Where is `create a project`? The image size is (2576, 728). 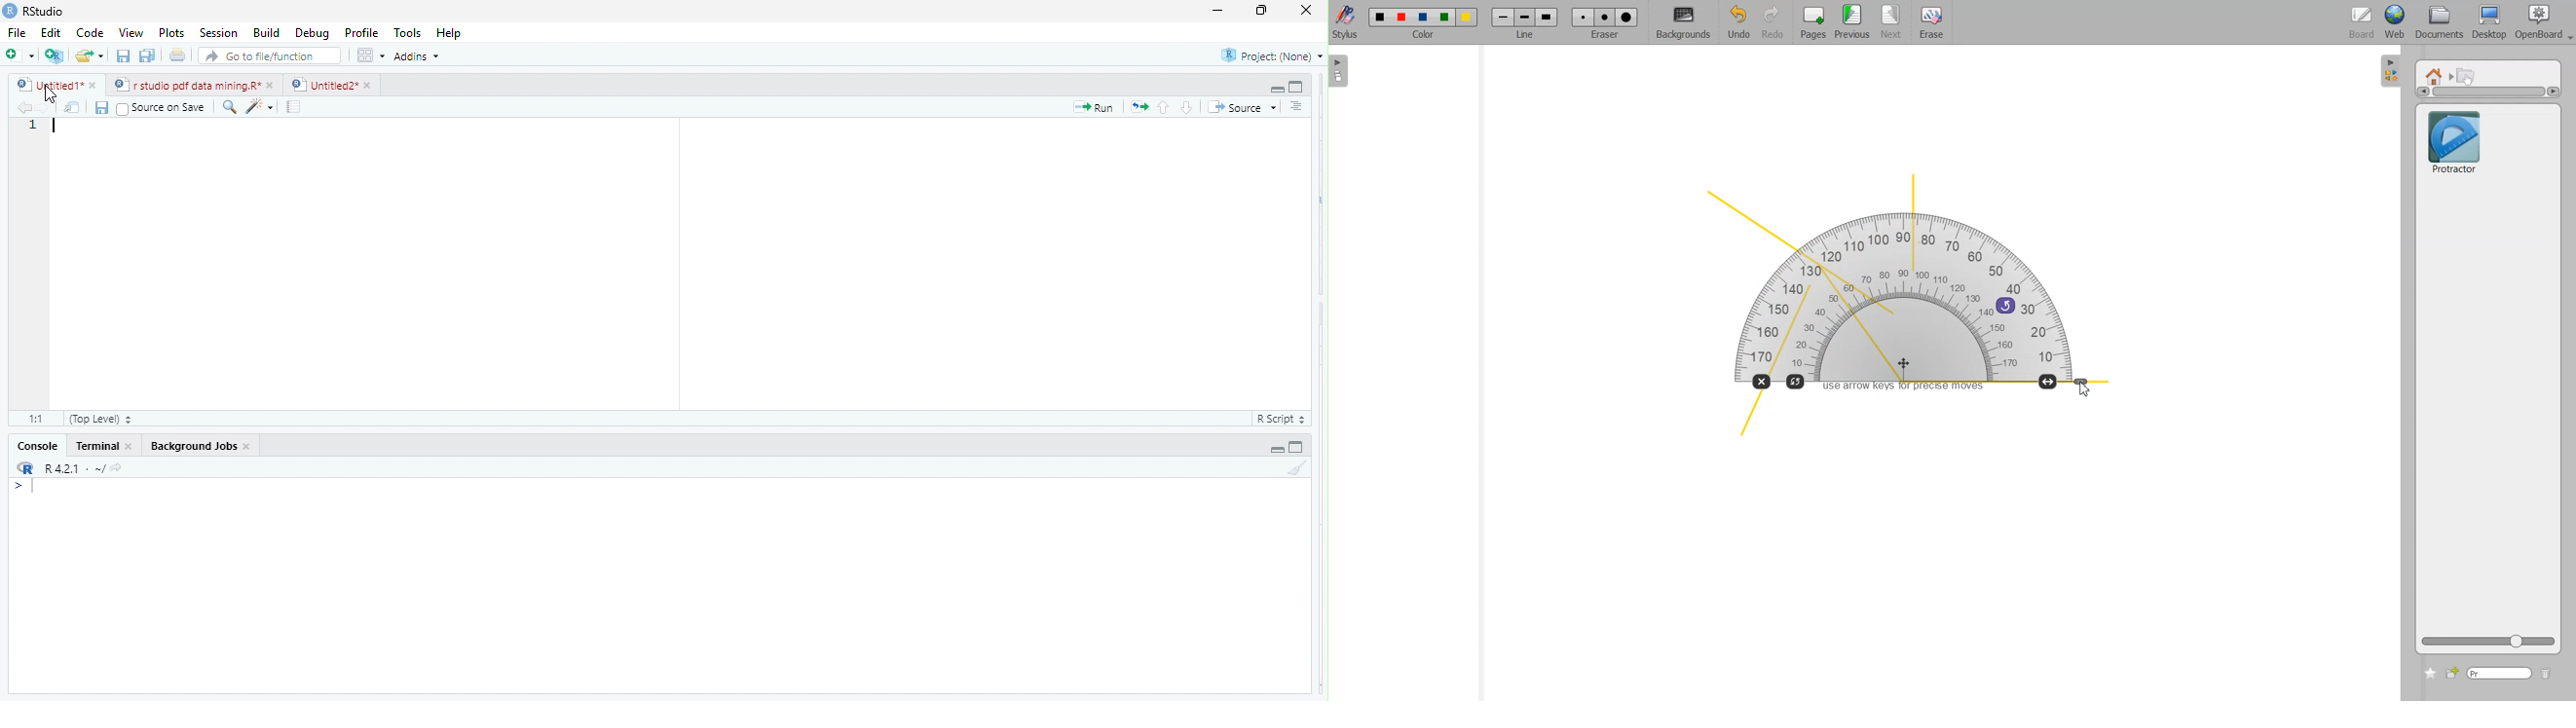
create a project is located at coordinates (53, 55).